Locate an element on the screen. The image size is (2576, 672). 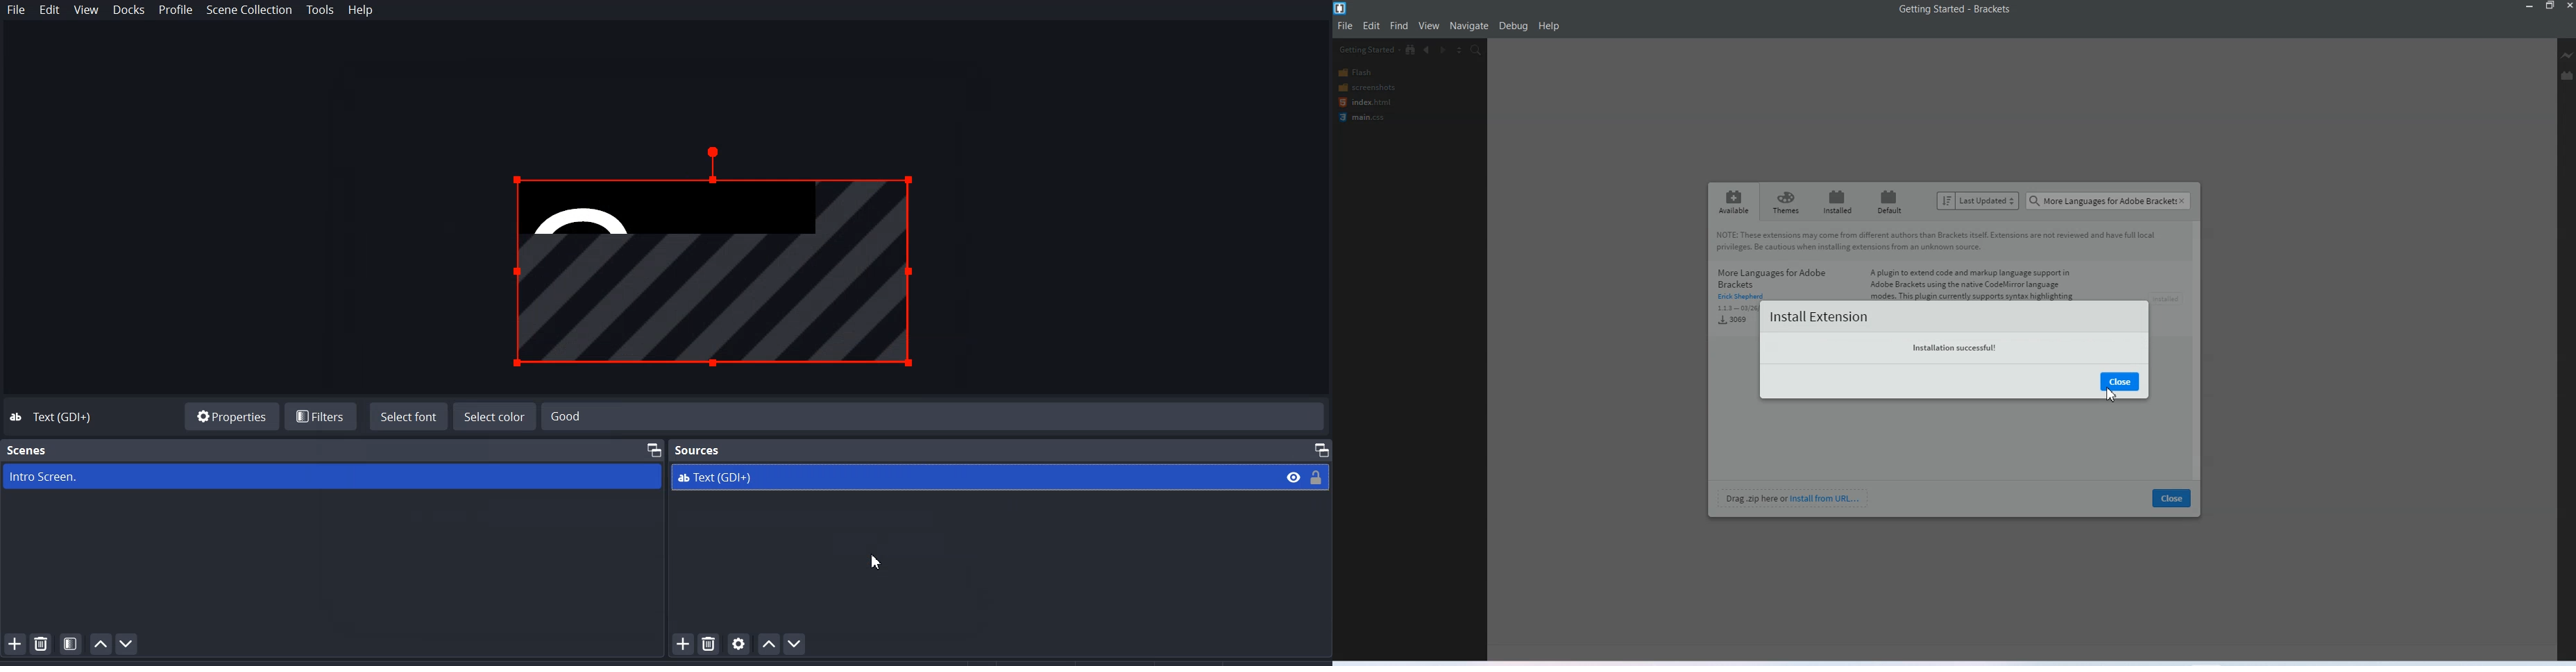
Lock is located at coordinates (1319, 477).